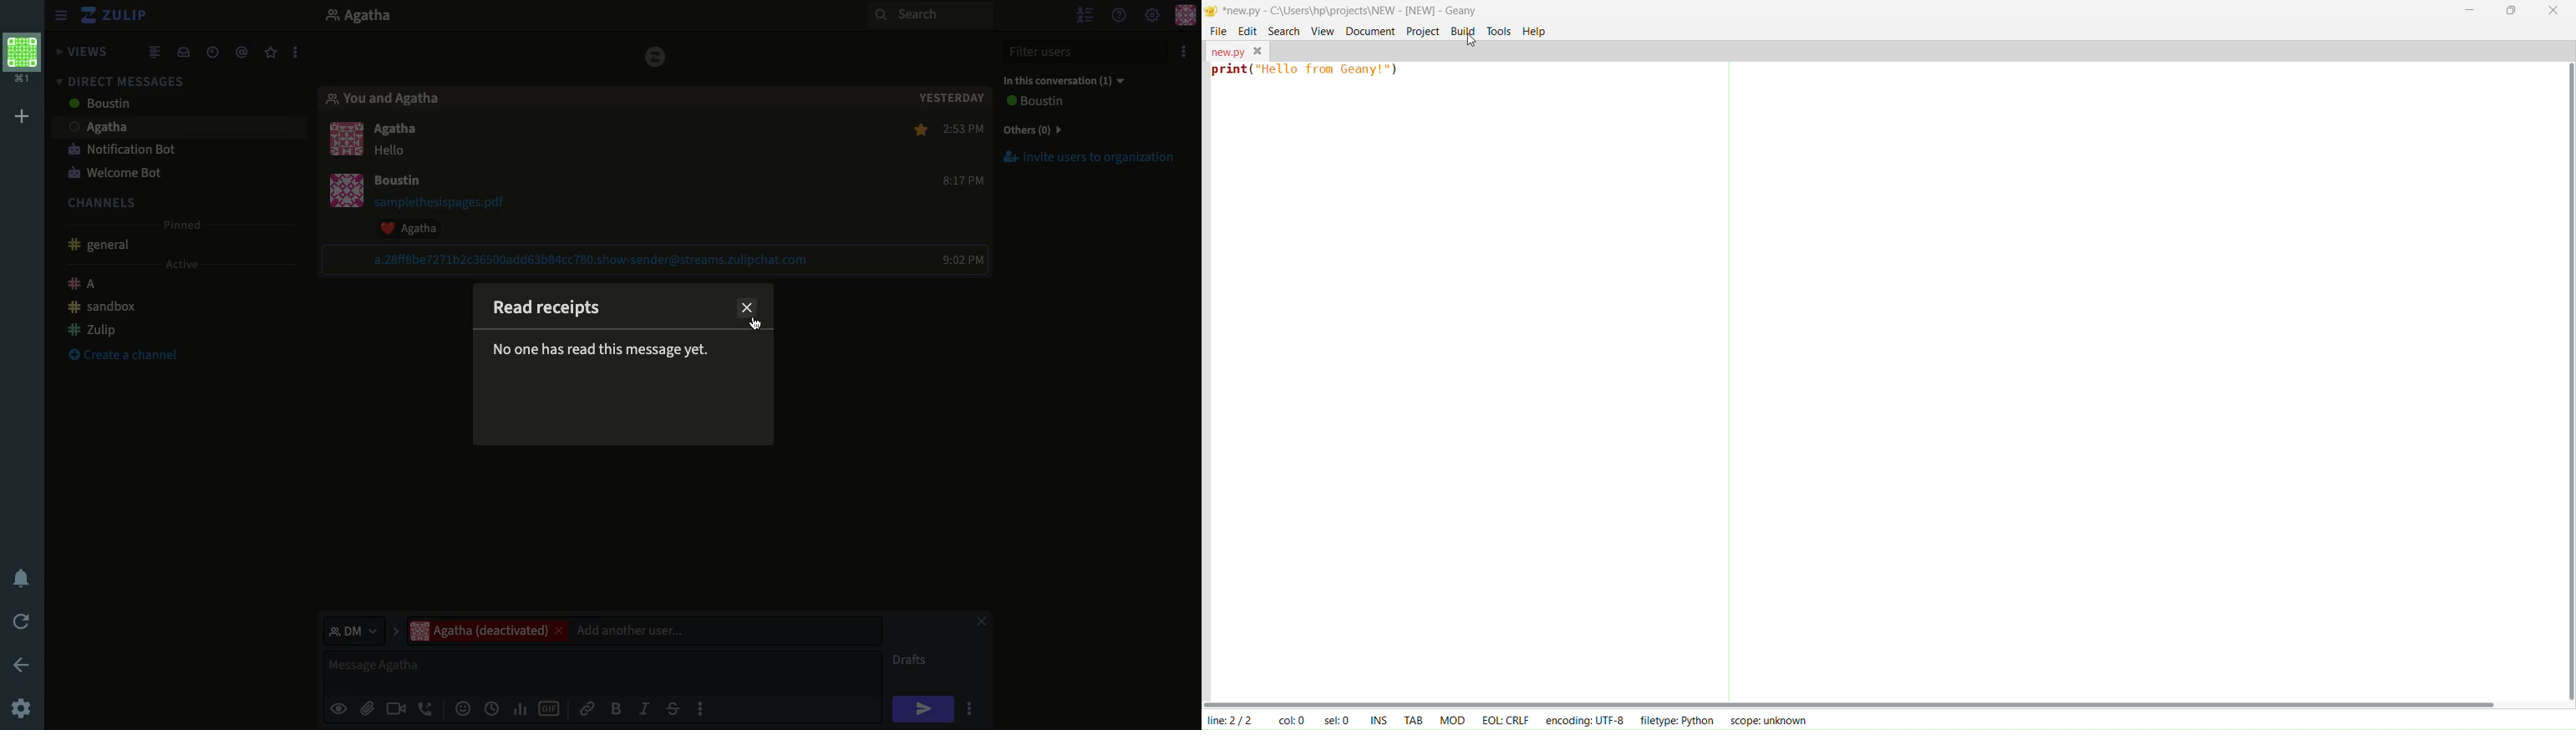  Describe the element at coordinates (1187, 14) in the screenshot. I see `Profile` at that location.